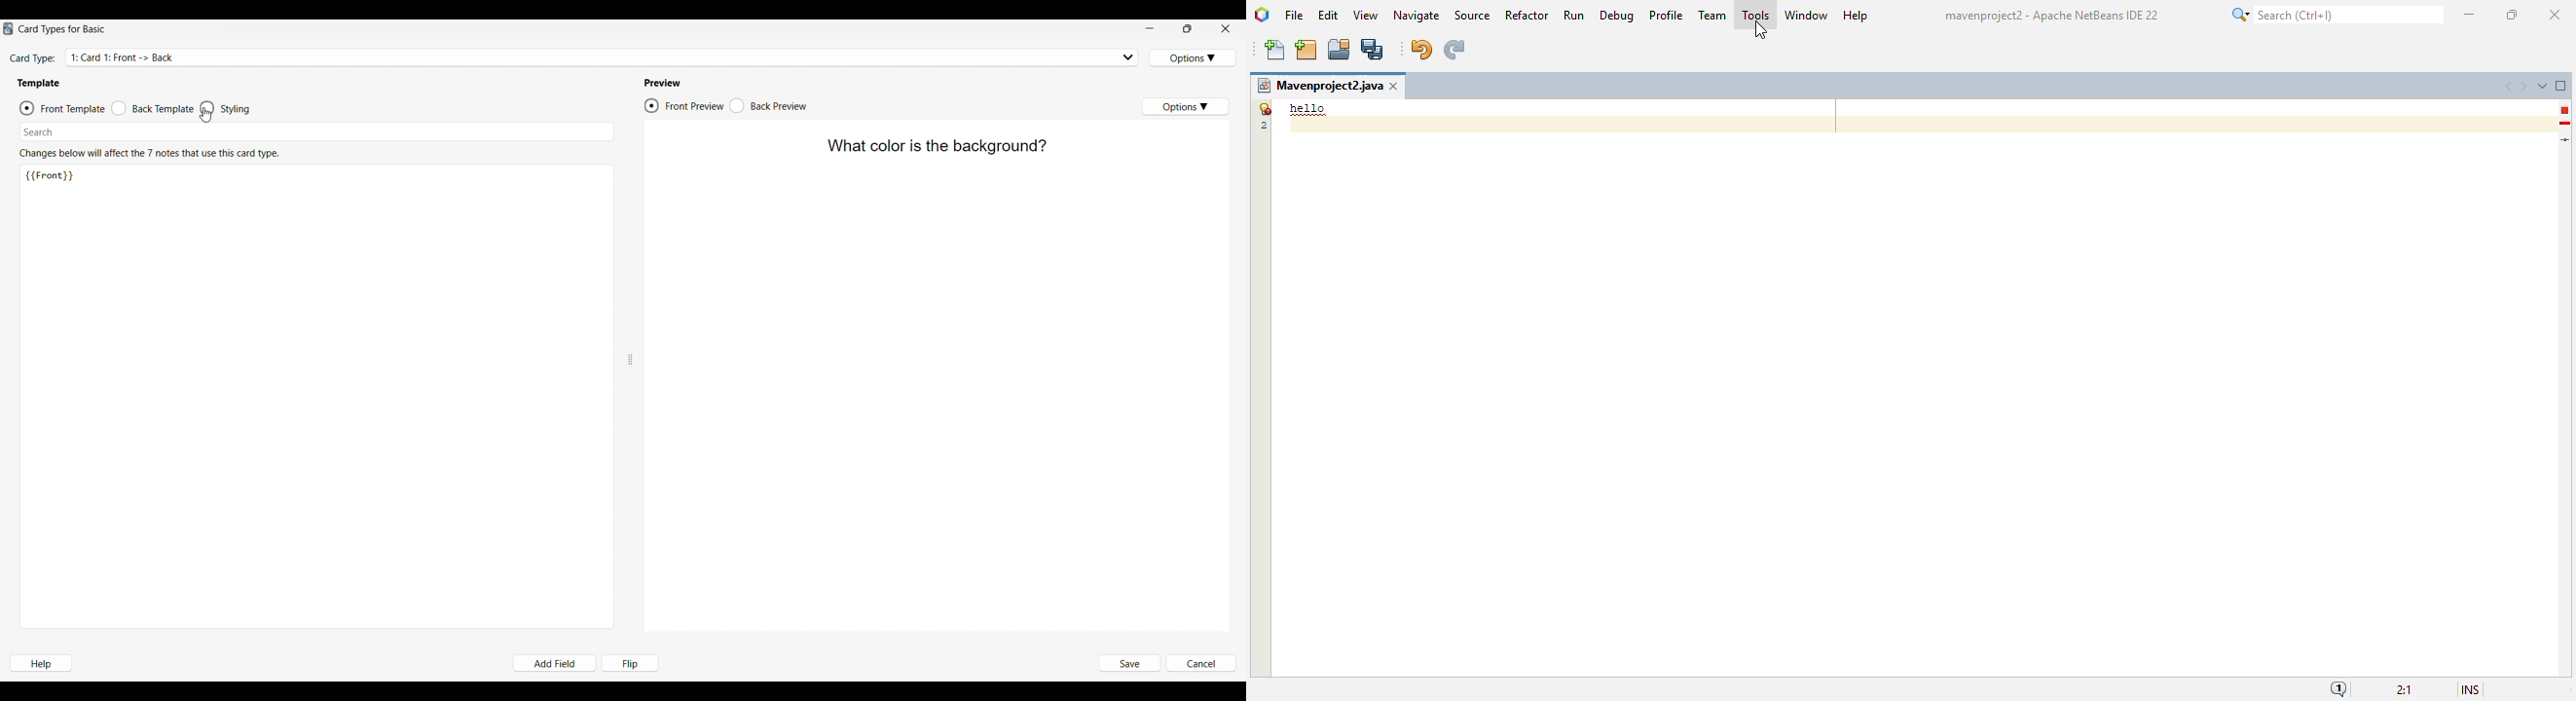 This screenshot has width=2576, height=728. Describe the element at coordinates (630, 663) in the screenshot. I see `Flip` at that location.